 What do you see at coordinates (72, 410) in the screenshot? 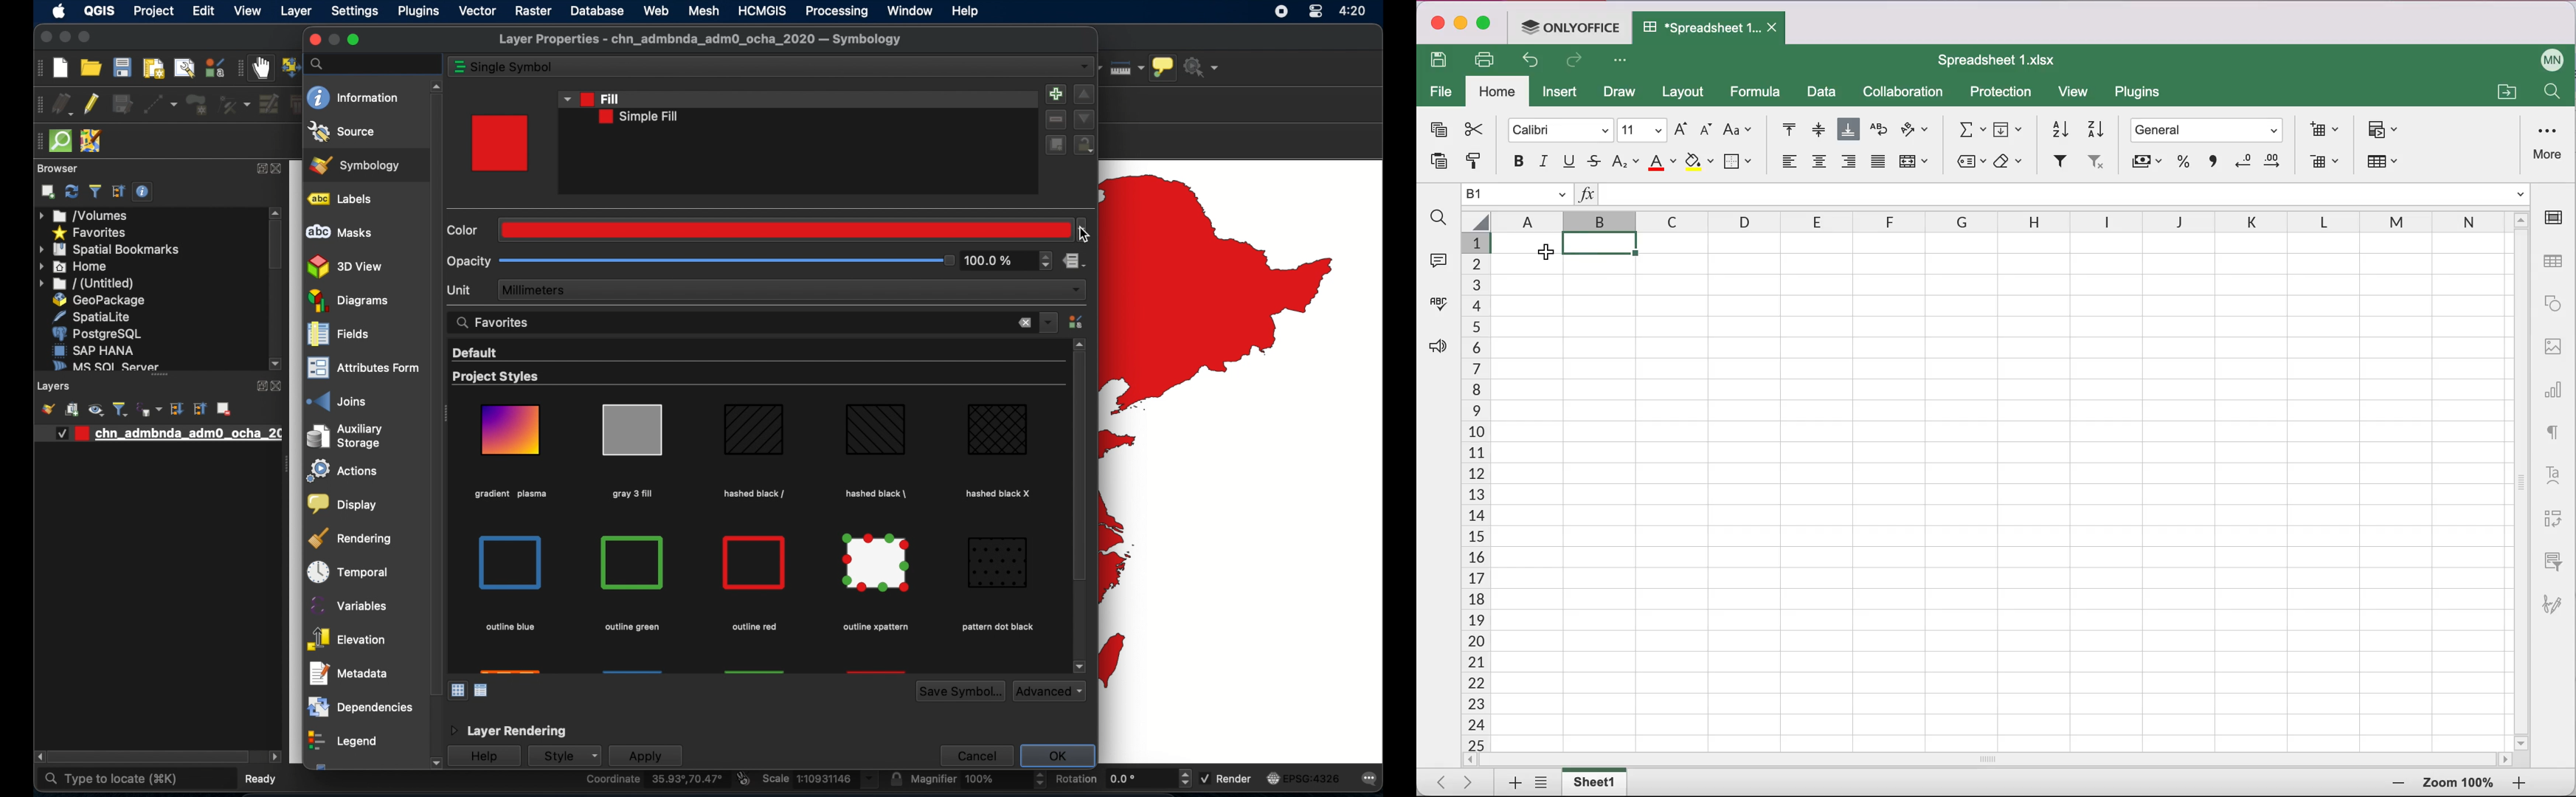
I see `add group` at bounding box center [72, 410].